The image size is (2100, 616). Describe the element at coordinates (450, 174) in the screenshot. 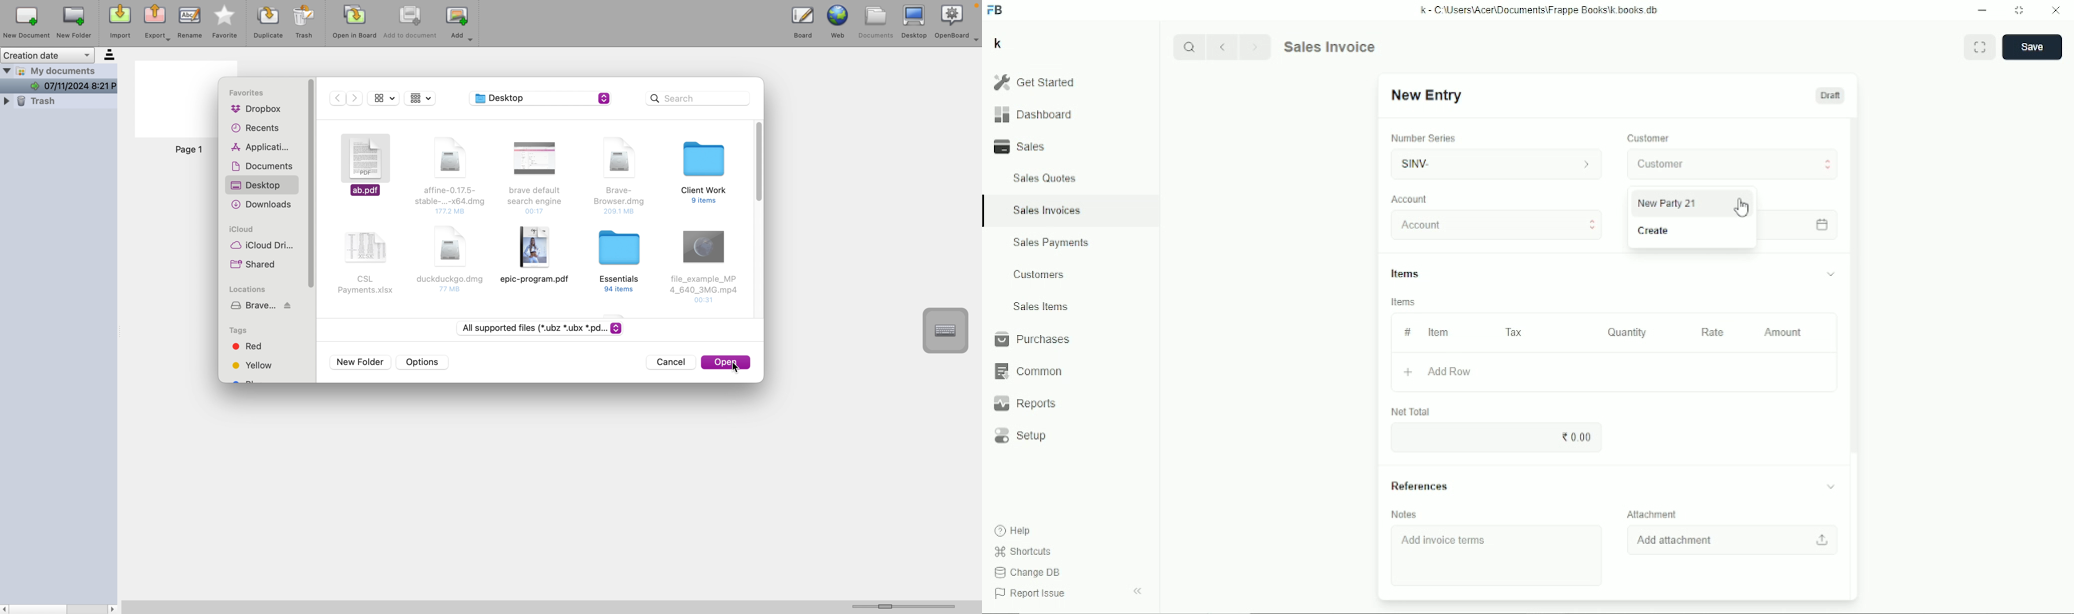

I see `document` at that location.